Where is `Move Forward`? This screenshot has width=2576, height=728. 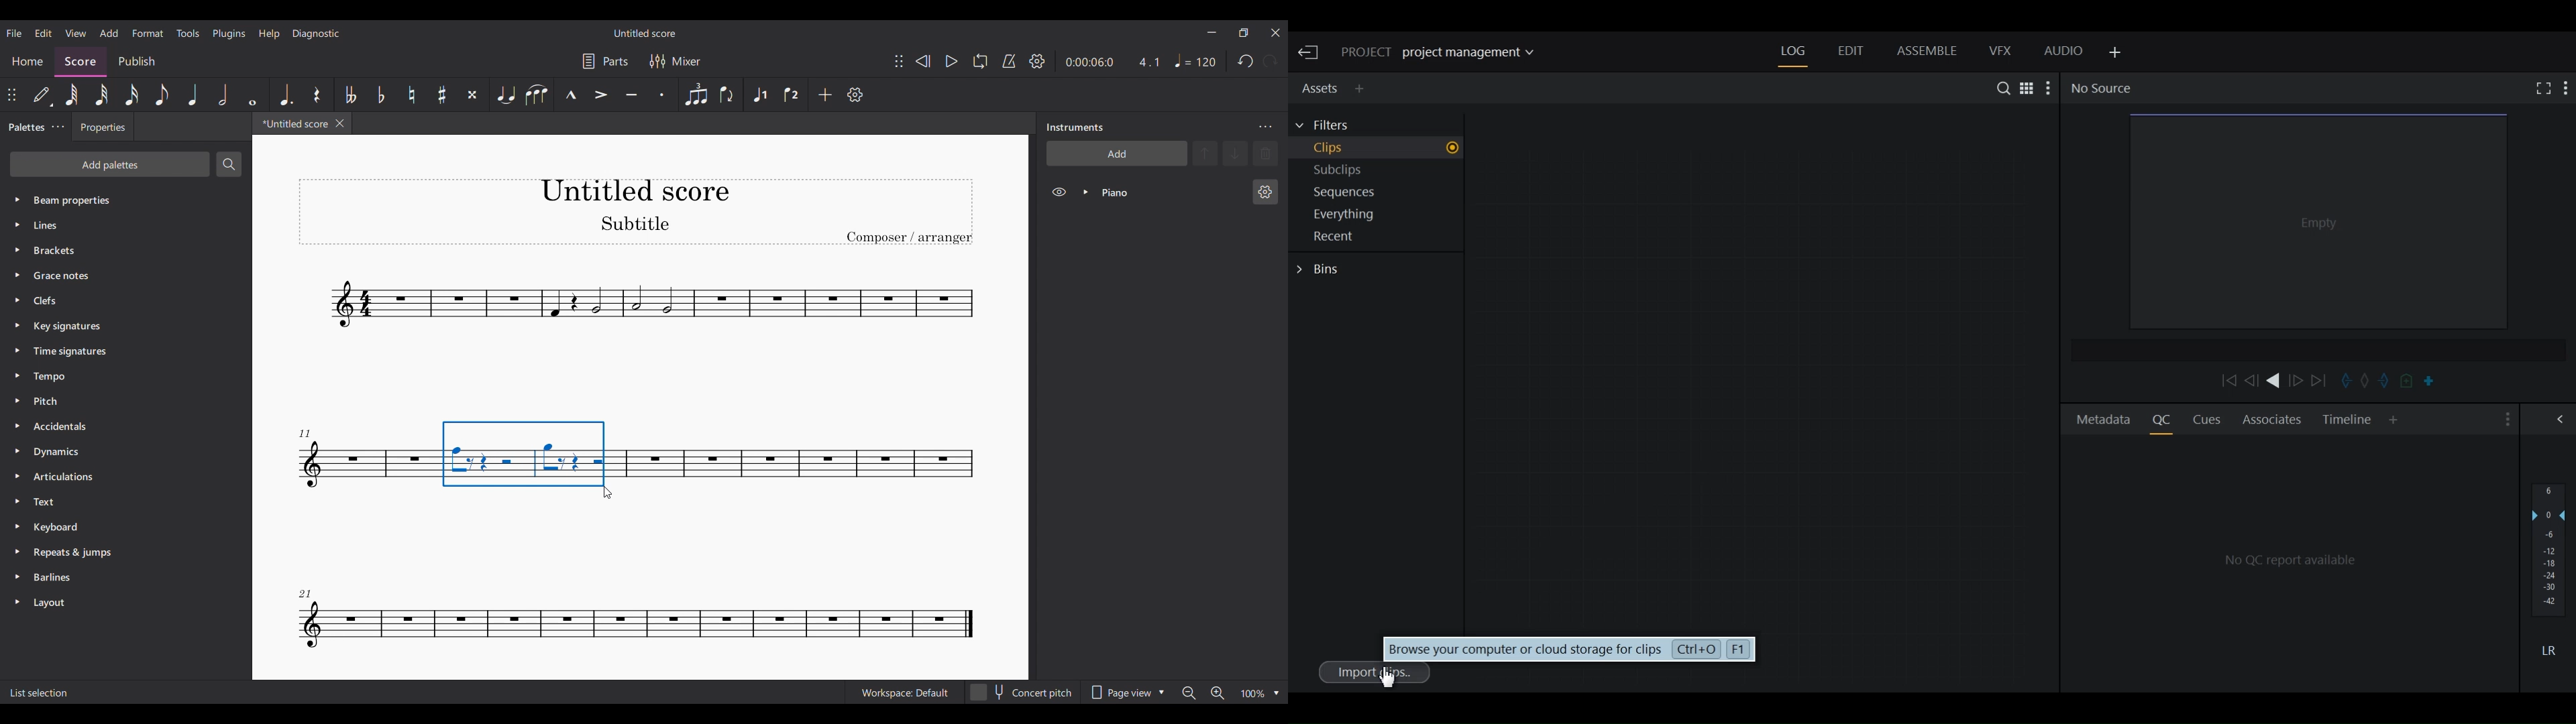 Move Forward is located at coordinates (2323, 381).